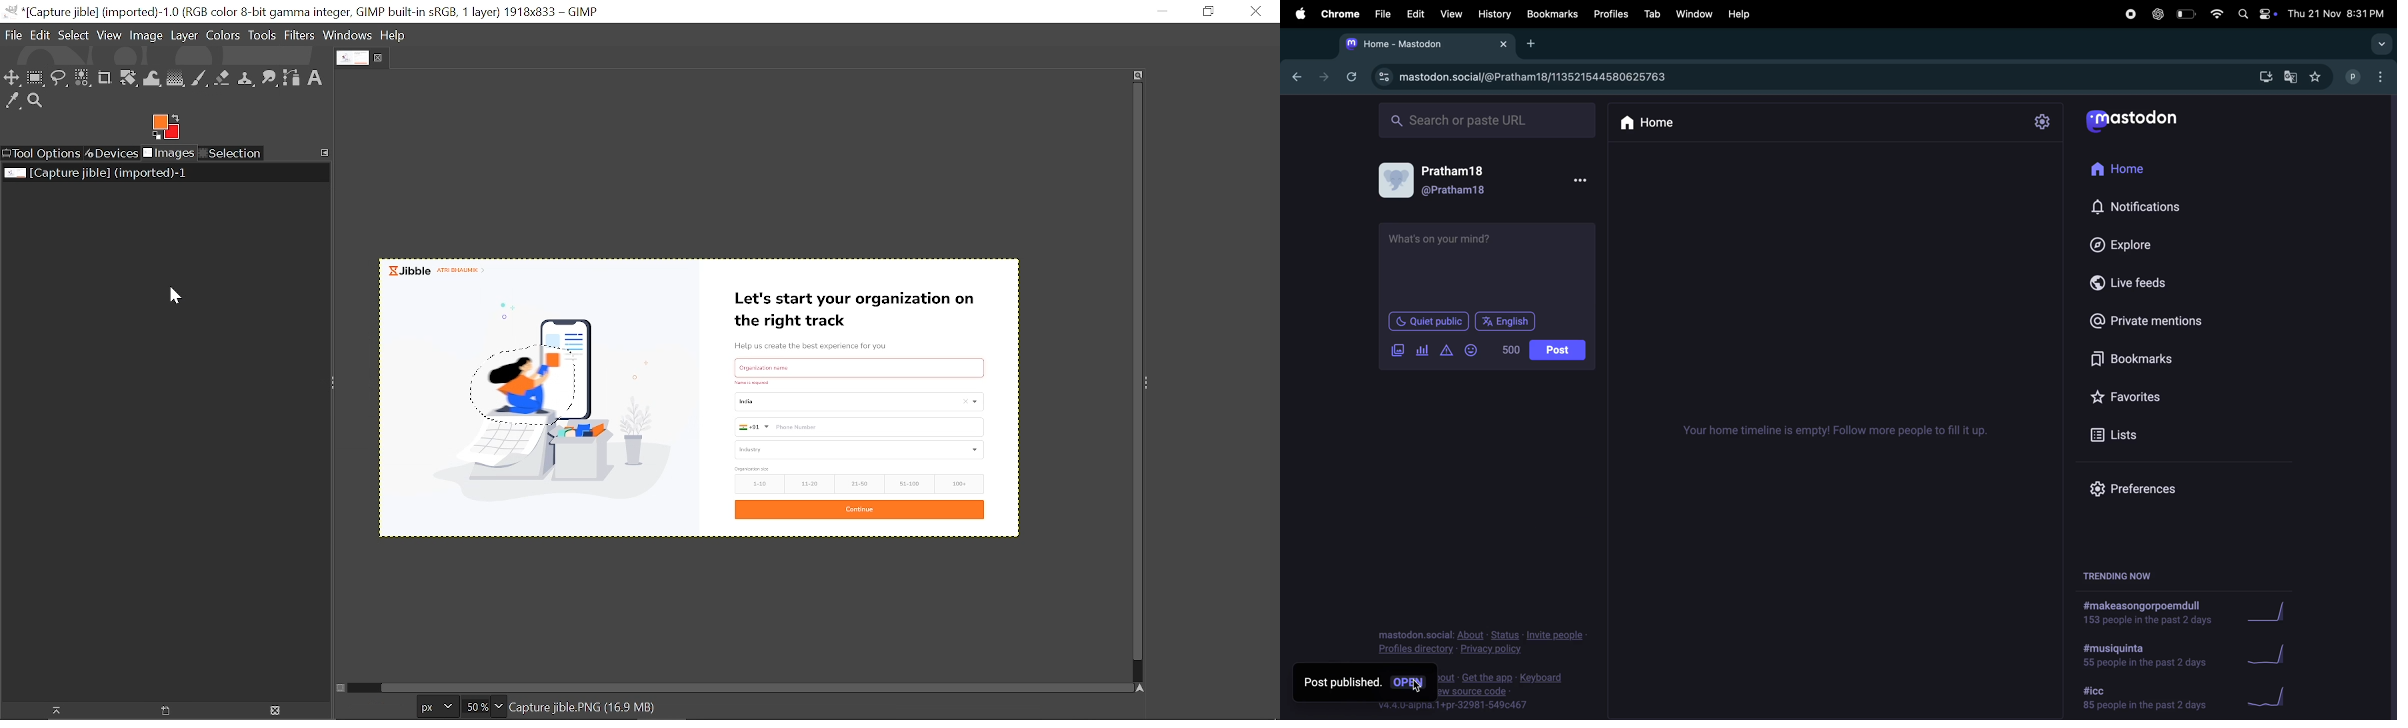  Describe the element at coordinates (1653, 14) in the screenshot. I see `tab` at that location.